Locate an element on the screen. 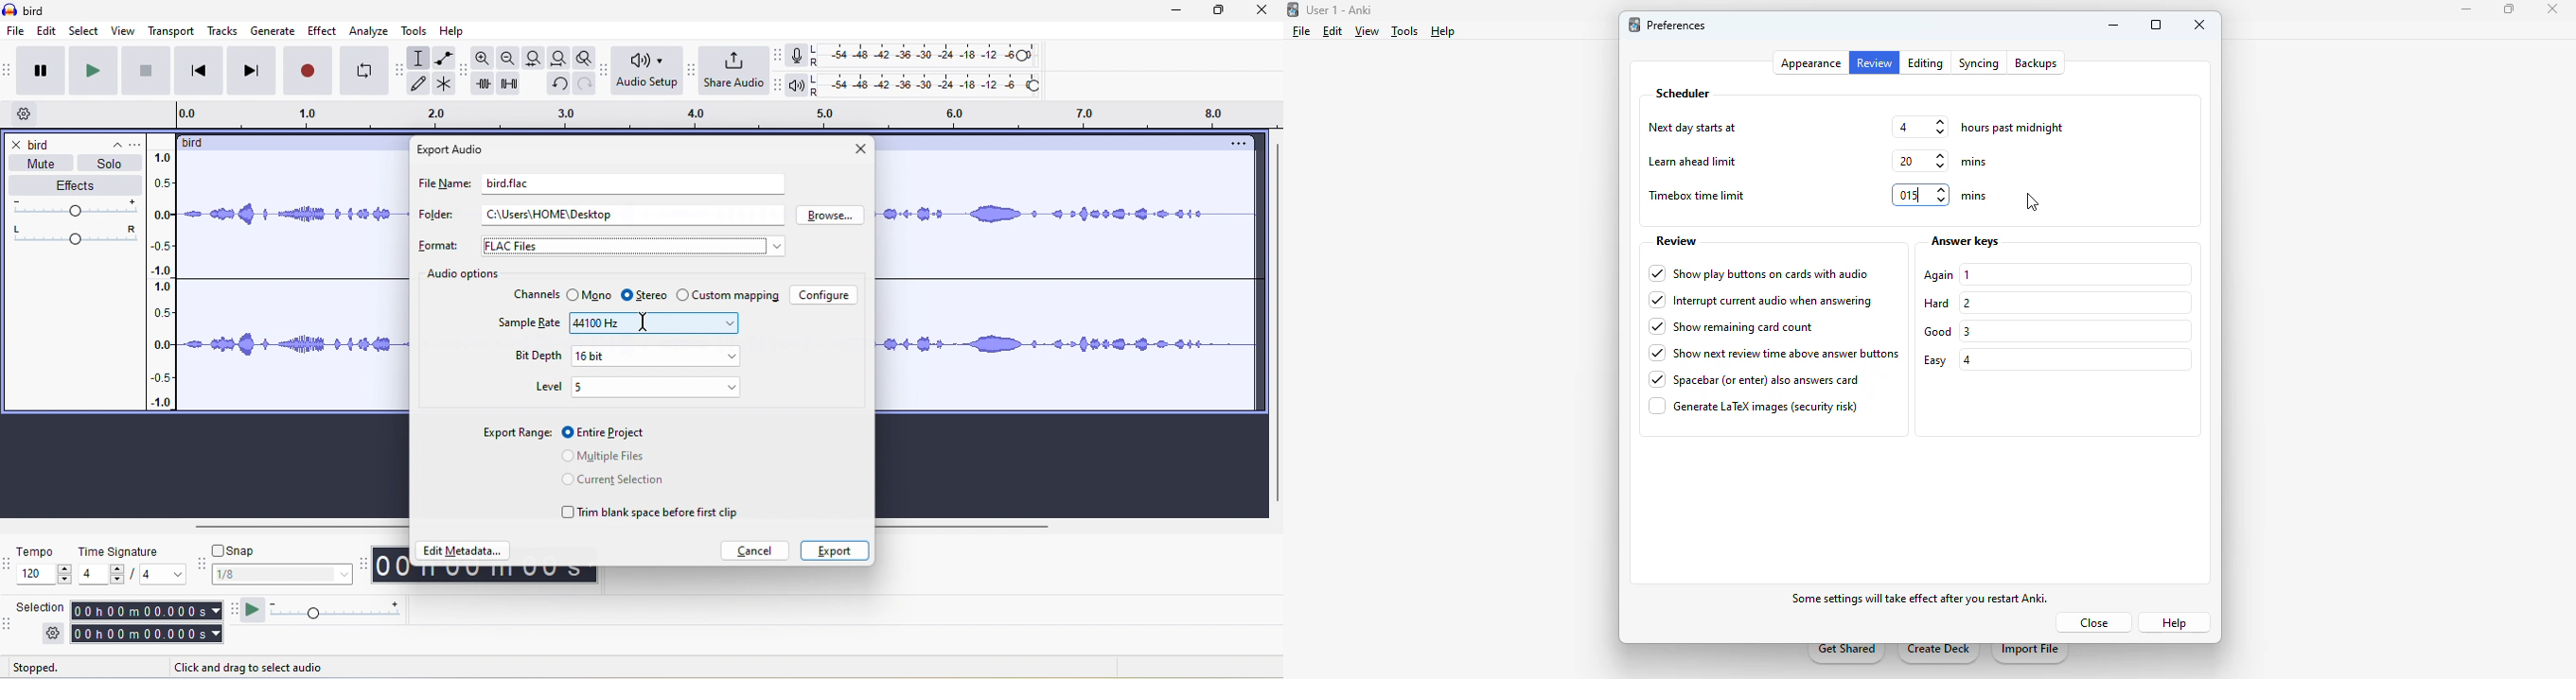 The image size is (2576, 700). 16 bit is located at coordinates (655, 355).